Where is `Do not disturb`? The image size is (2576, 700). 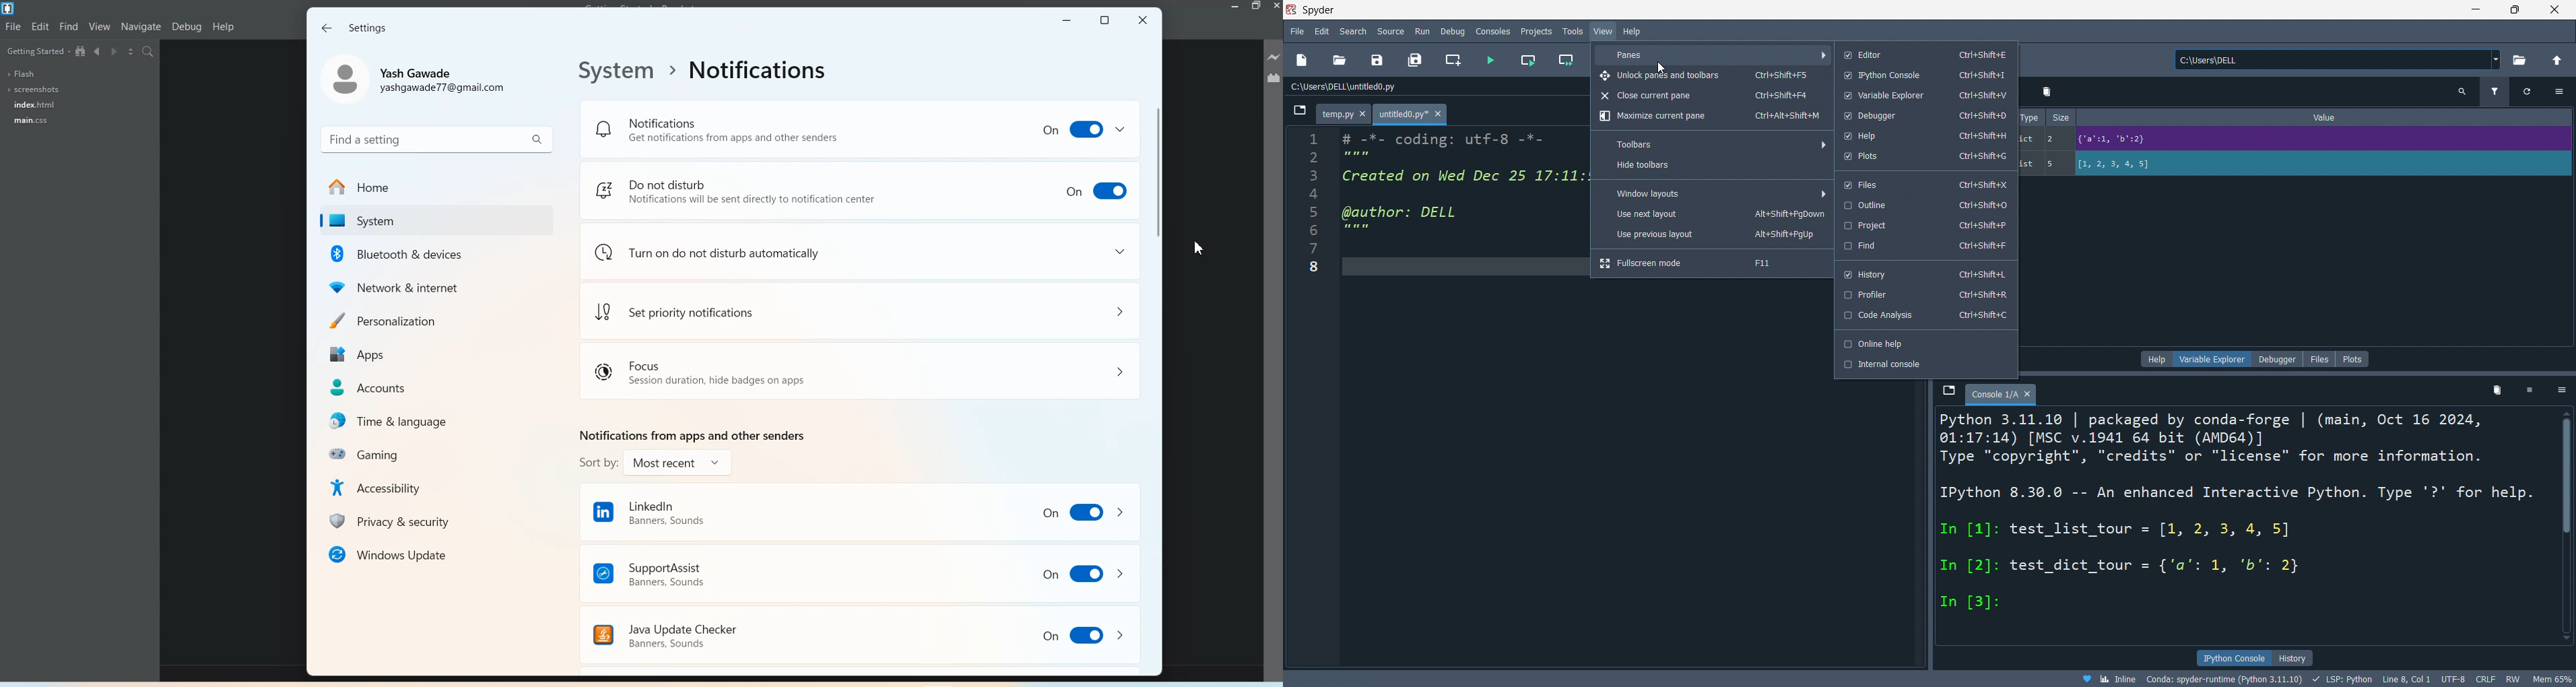 Do not disturb is located at coordinates (809, 190).